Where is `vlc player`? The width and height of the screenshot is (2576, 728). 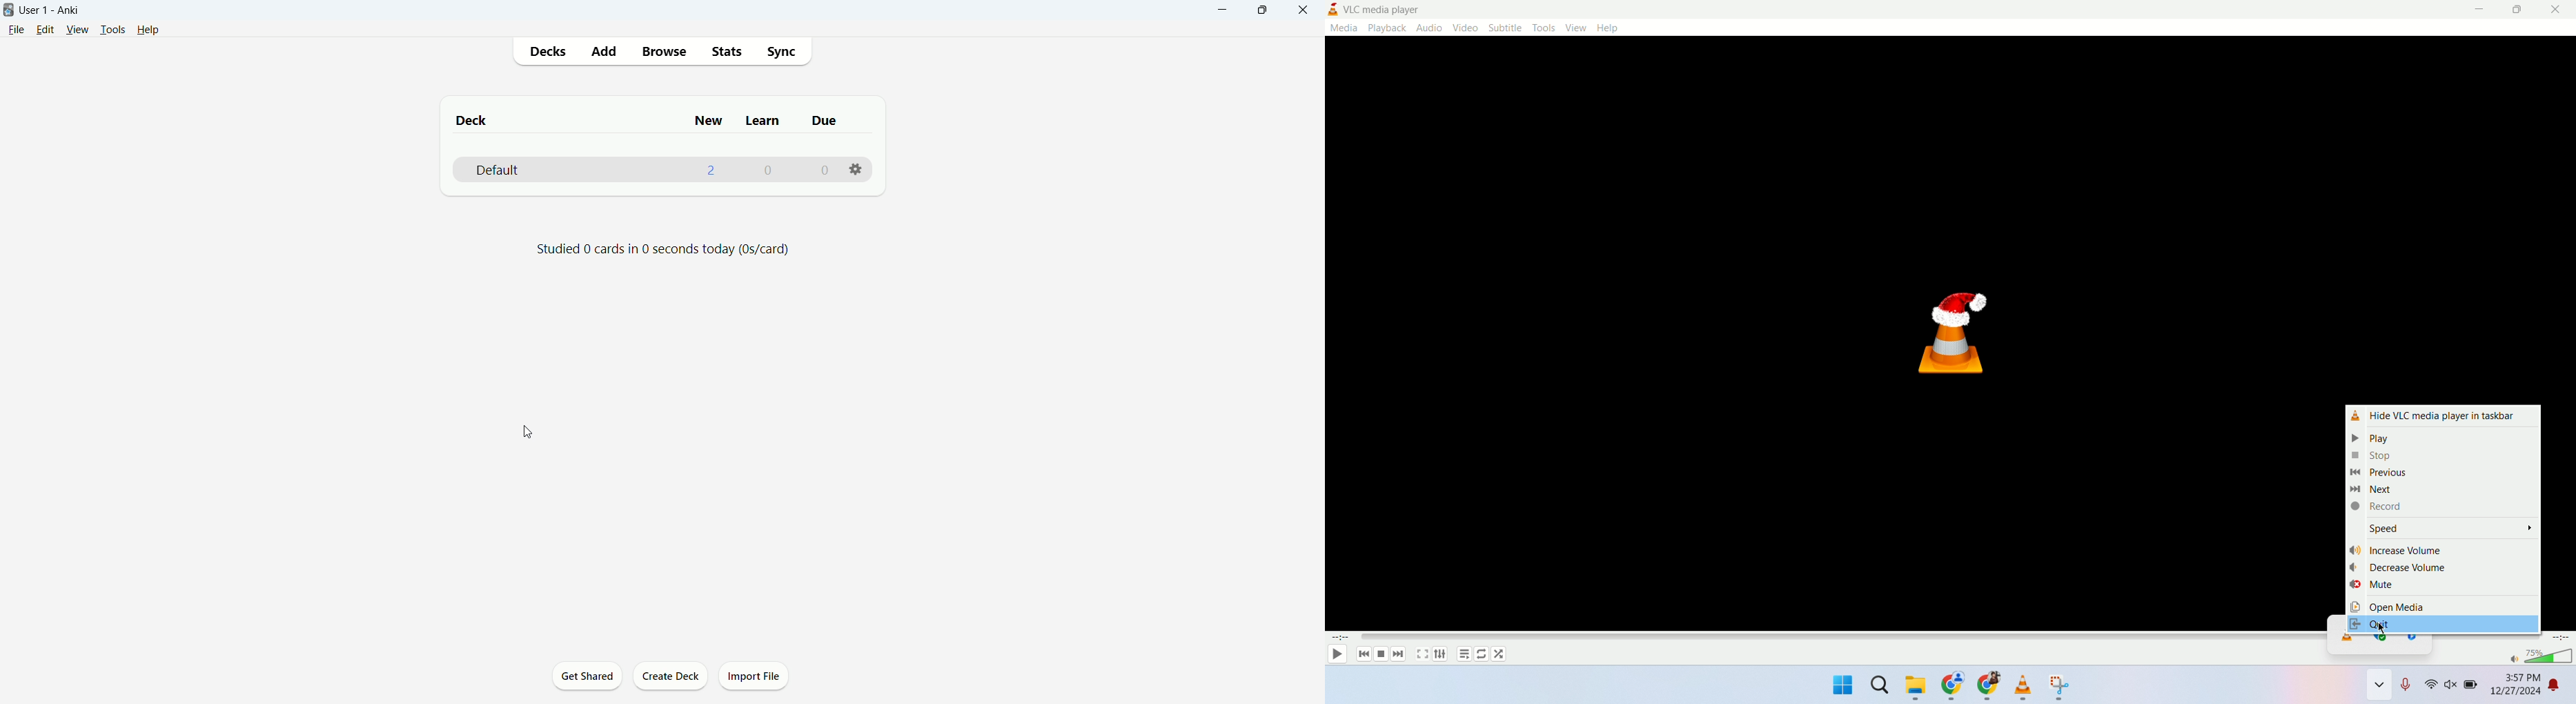 vlc player is located at coordinates (2024, 687).